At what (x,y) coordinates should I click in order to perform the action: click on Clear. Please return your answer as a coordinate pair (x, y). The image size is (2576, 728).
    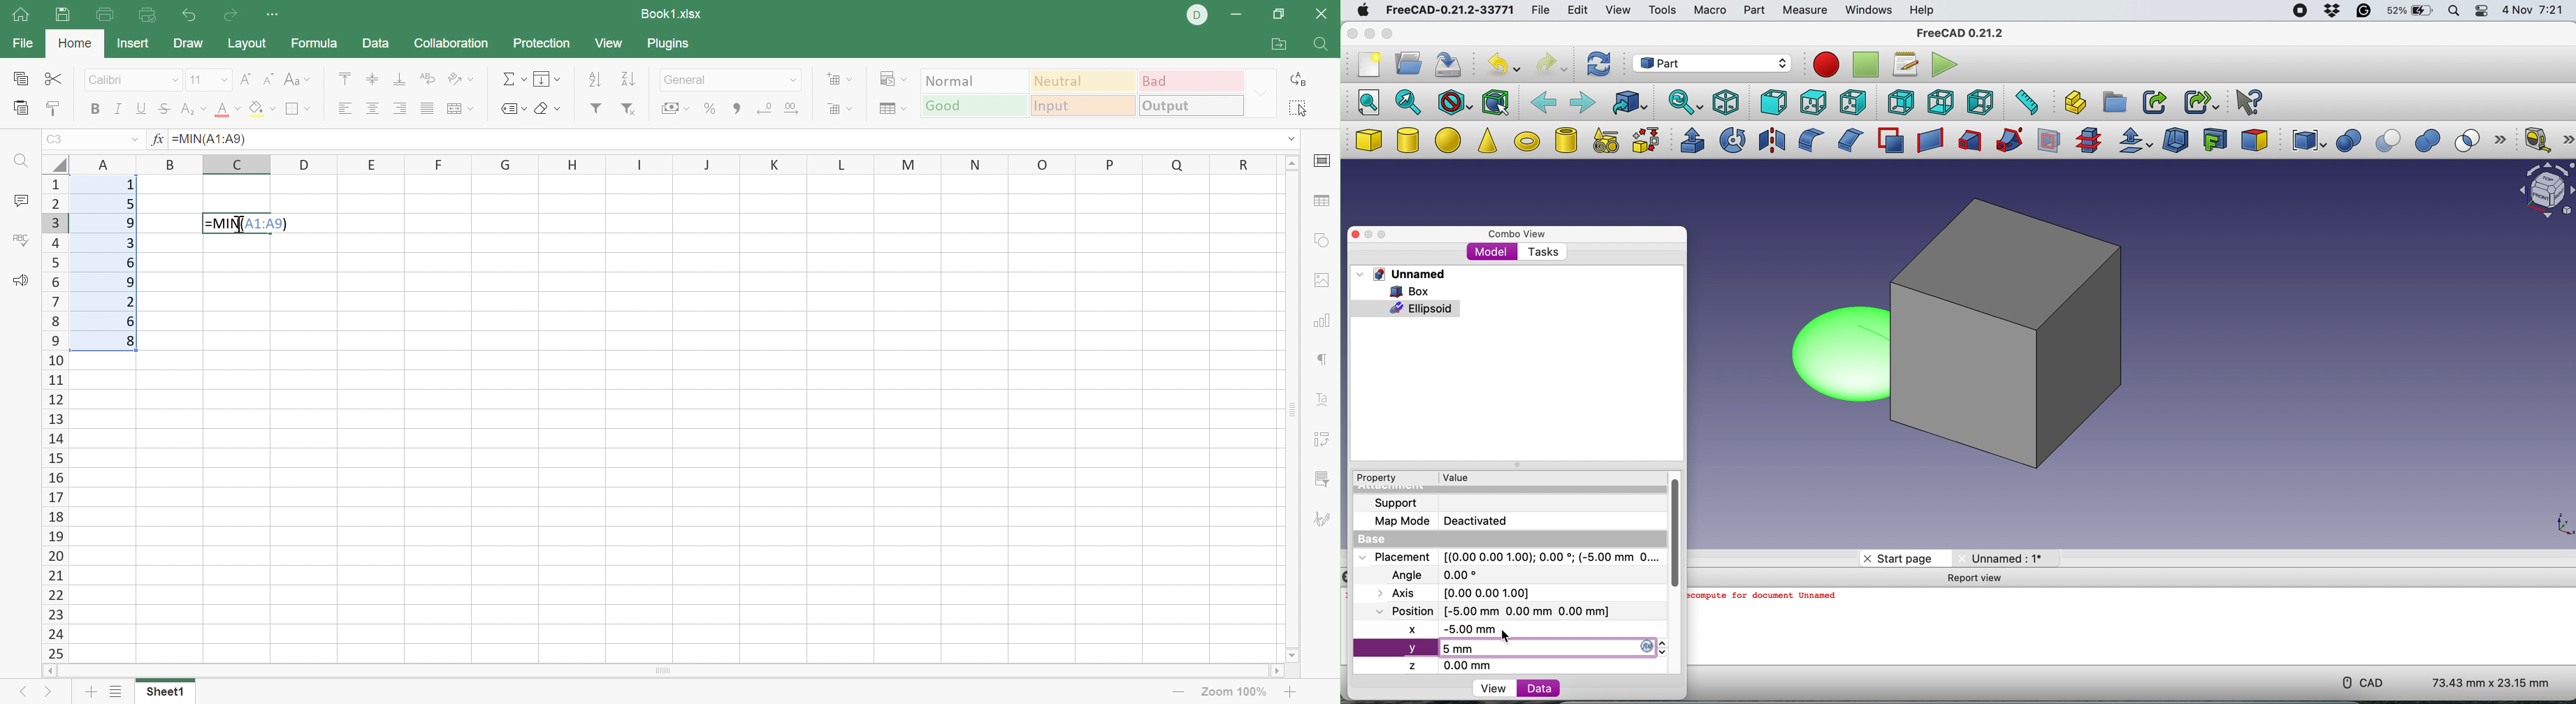
    Looking at the image, I should click on (551, 108).